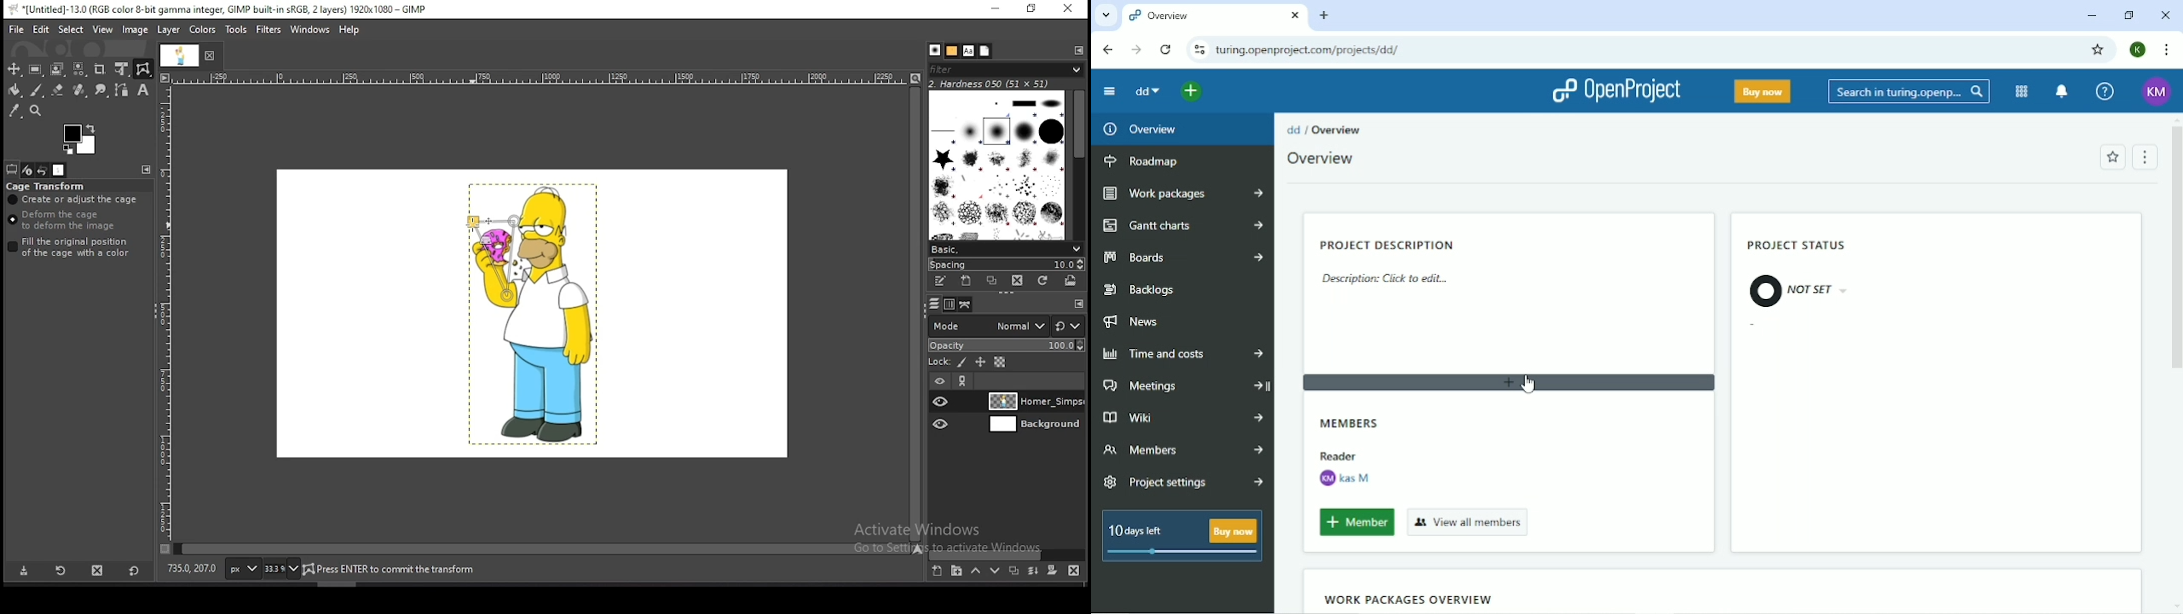  Describe the element at coordinates (1467, 522) in the screenshot. I see `View all members` at that location.